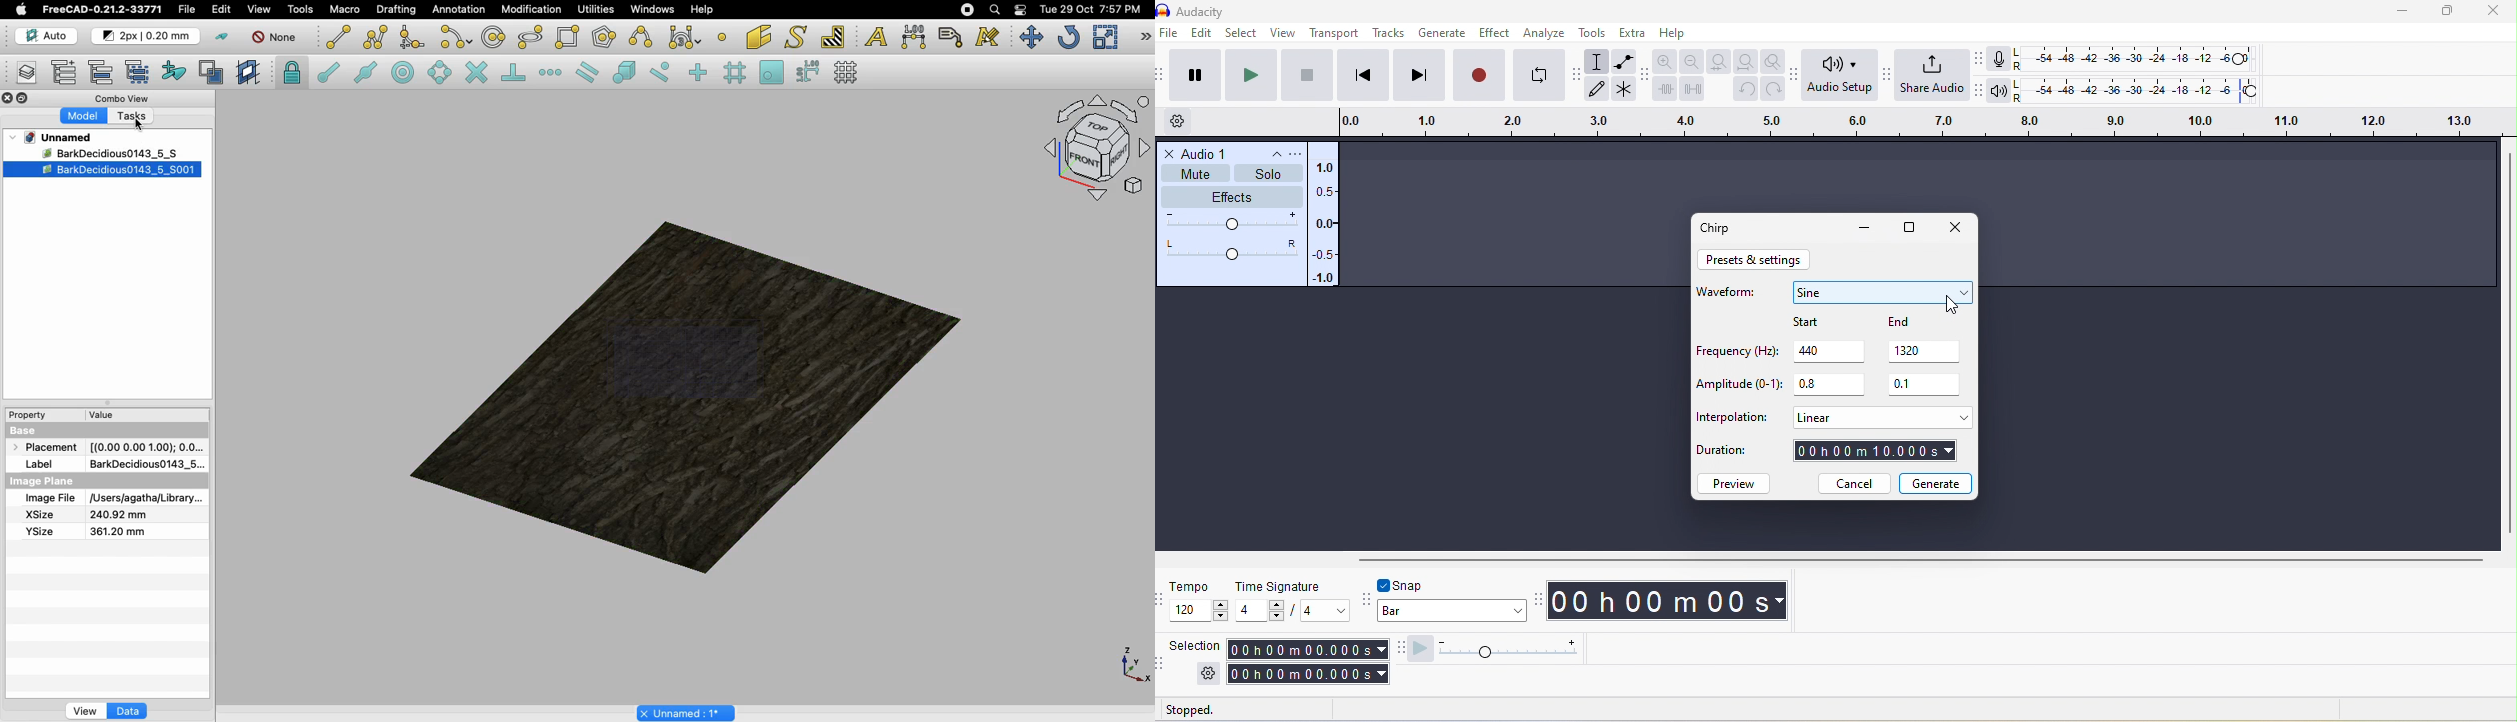  I want to click on solo, so click(1270, 174).